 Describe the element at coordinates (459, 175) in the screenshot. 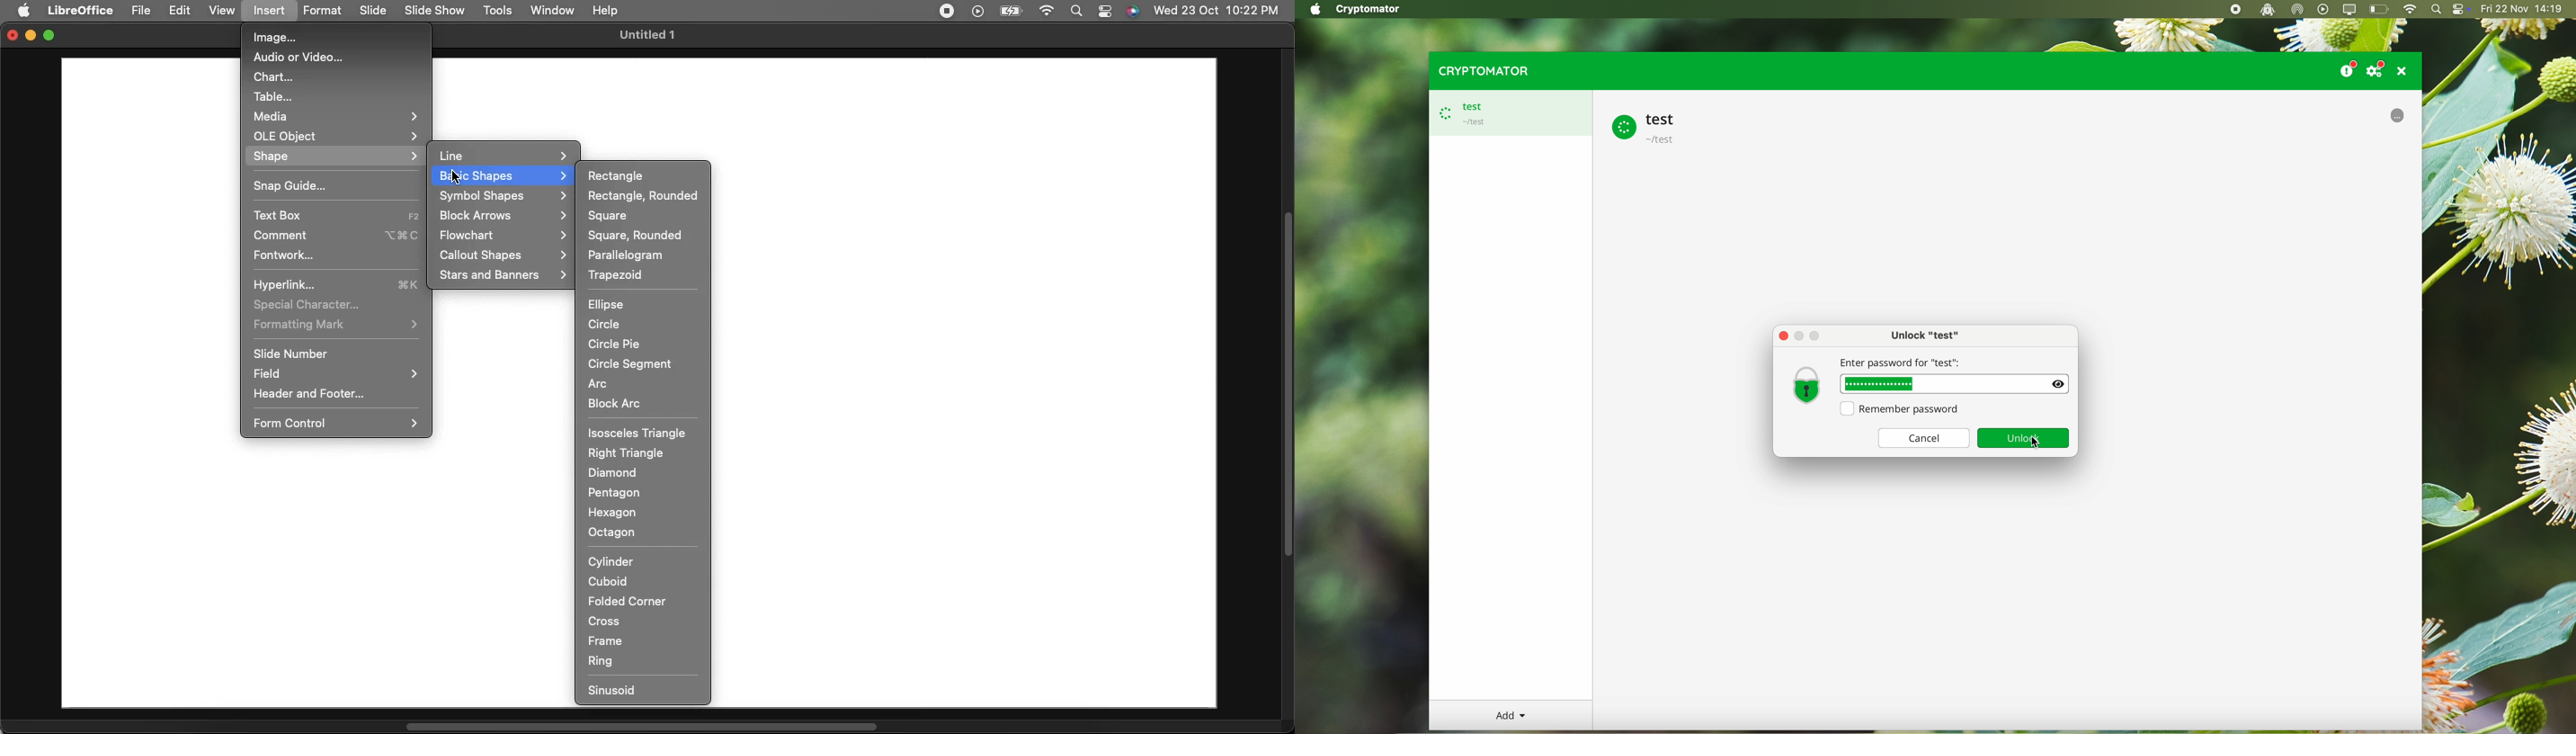

I see `cursor` at that location.